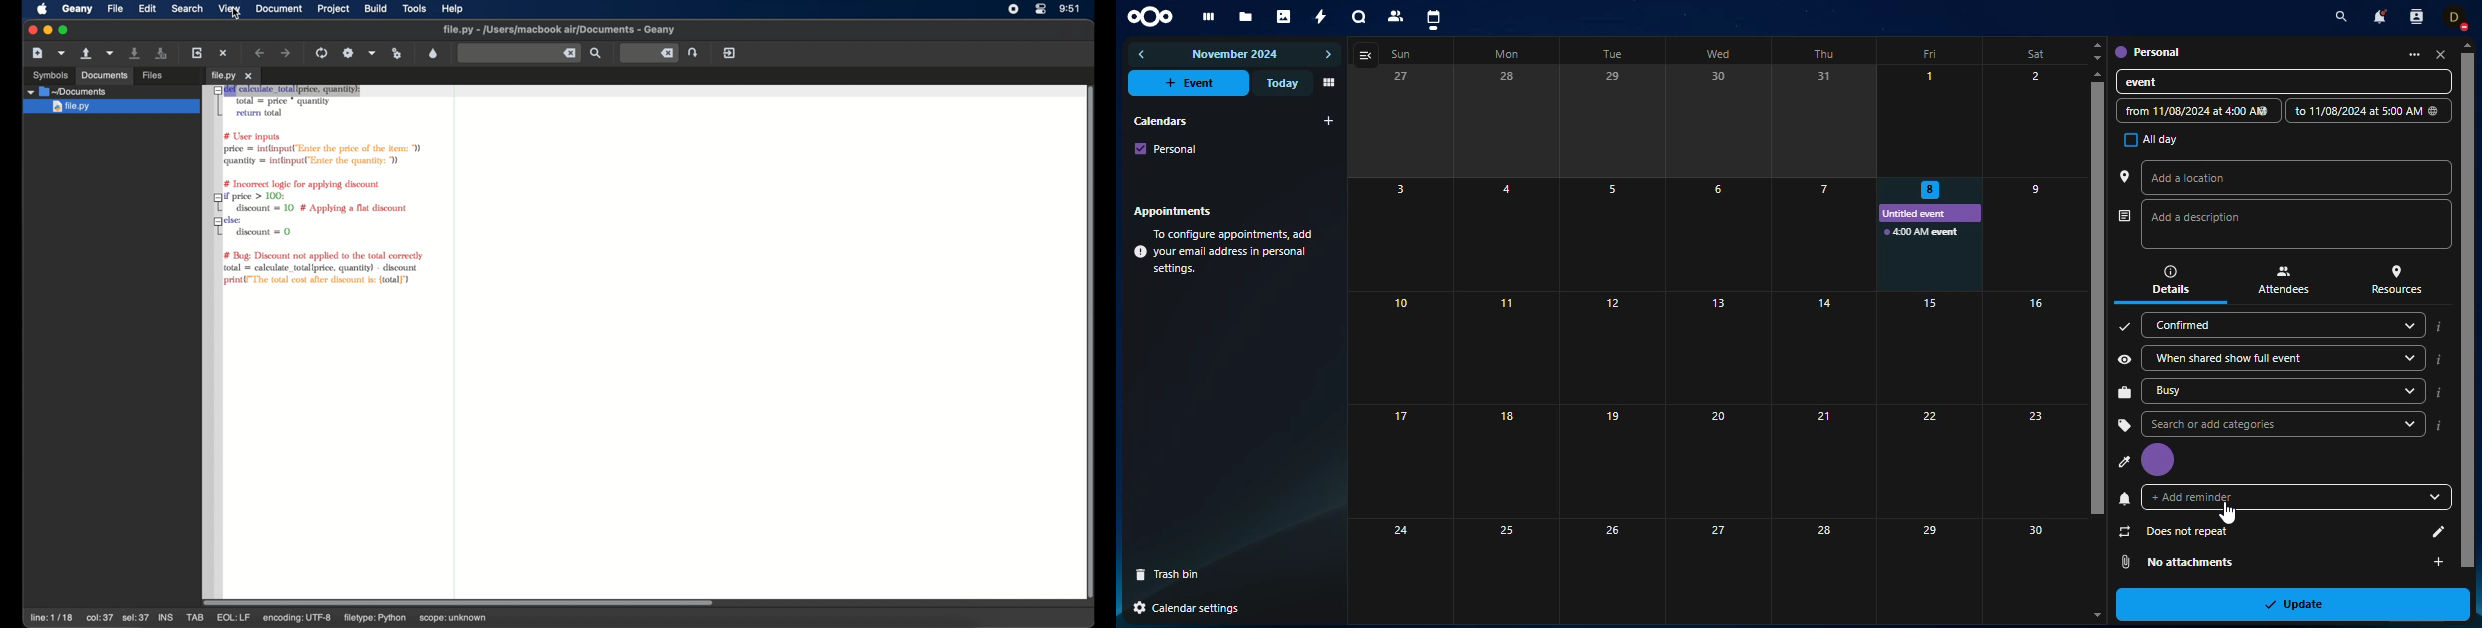  What do you see at coordinates (1614, 122) in the screenshot?
I see `29` at bounding box center [1614, 122].